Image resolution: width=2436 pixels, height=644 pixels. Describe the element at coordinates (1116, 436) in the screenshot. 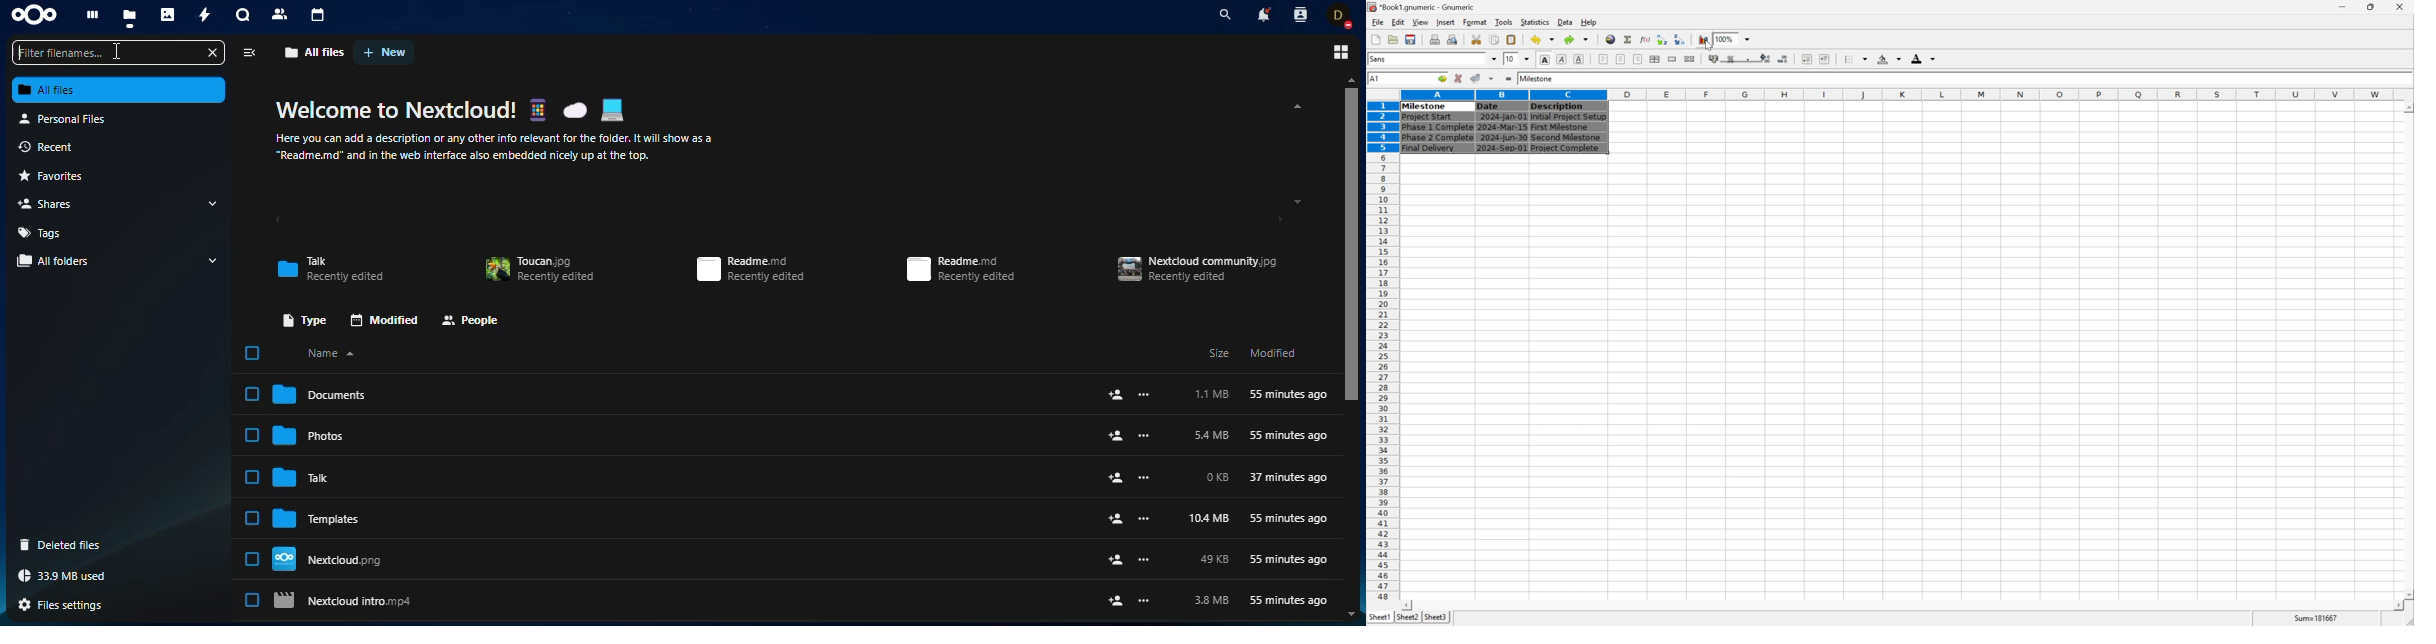

I see `add` at that location.